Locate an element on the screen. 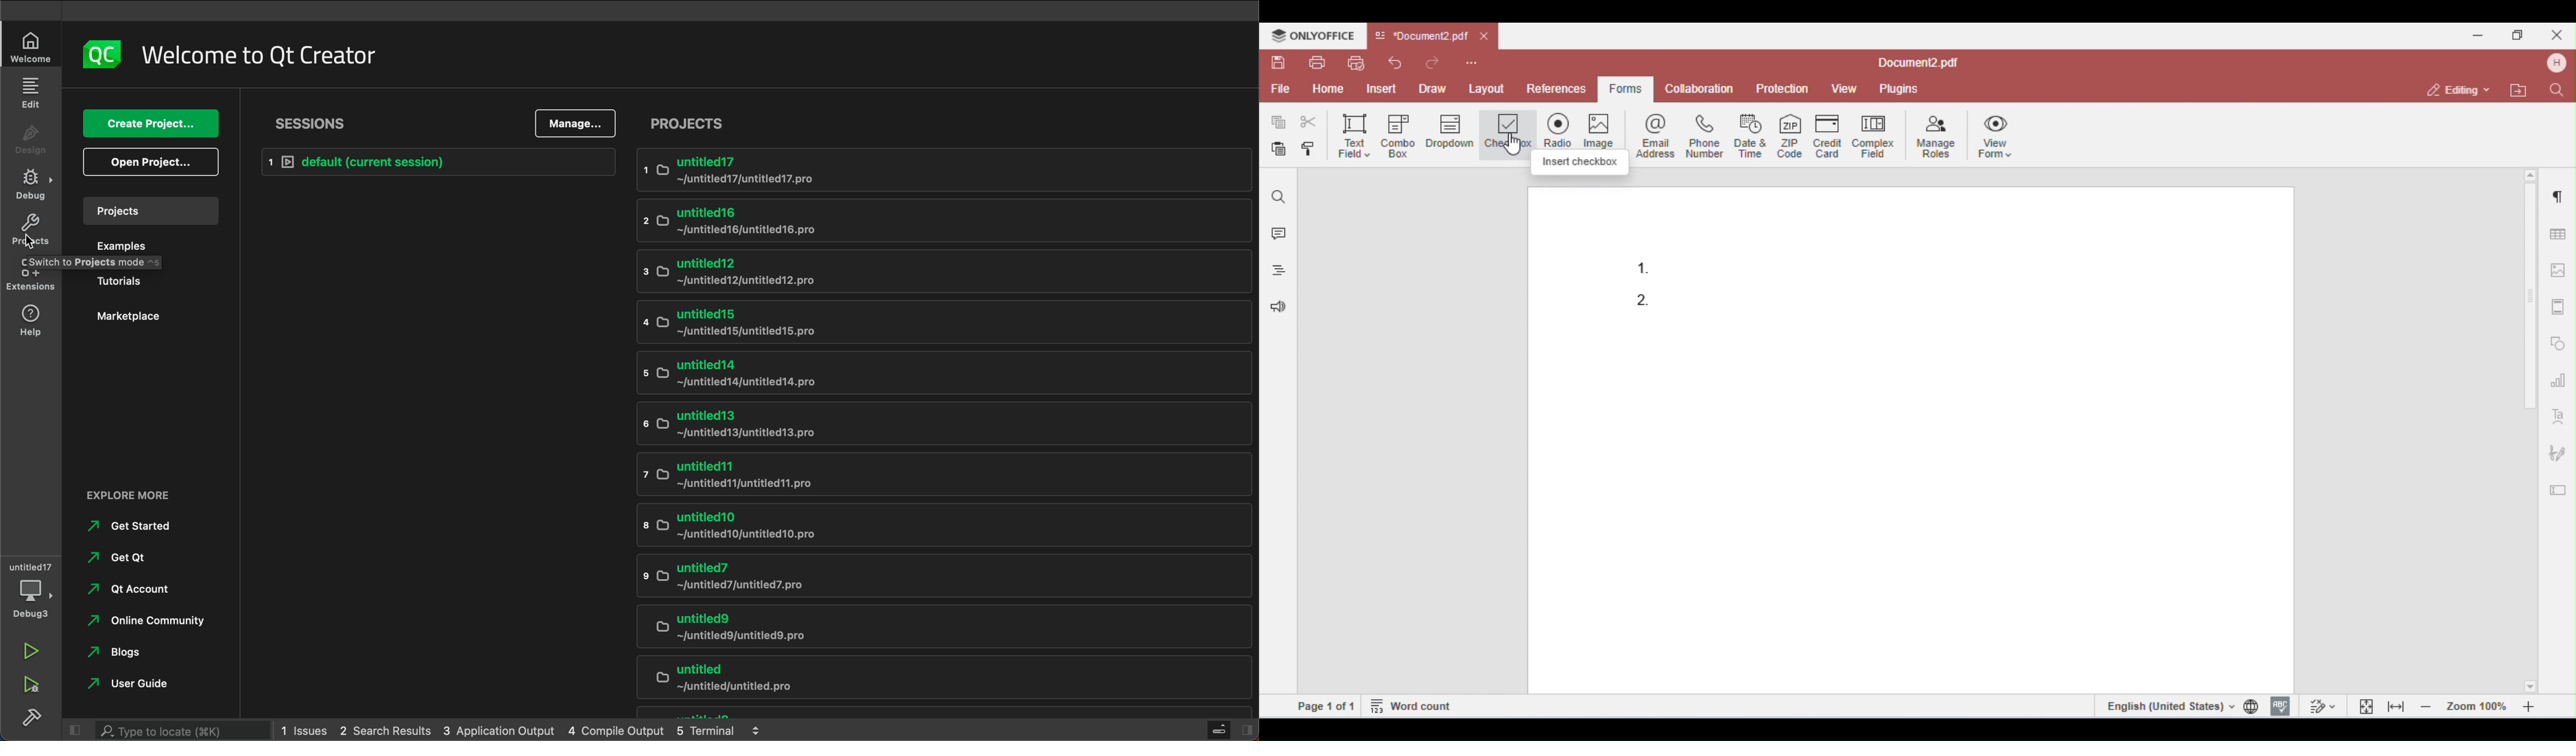 The image size is (2576, 756). WELCOME is located at coordinates (32, 48).